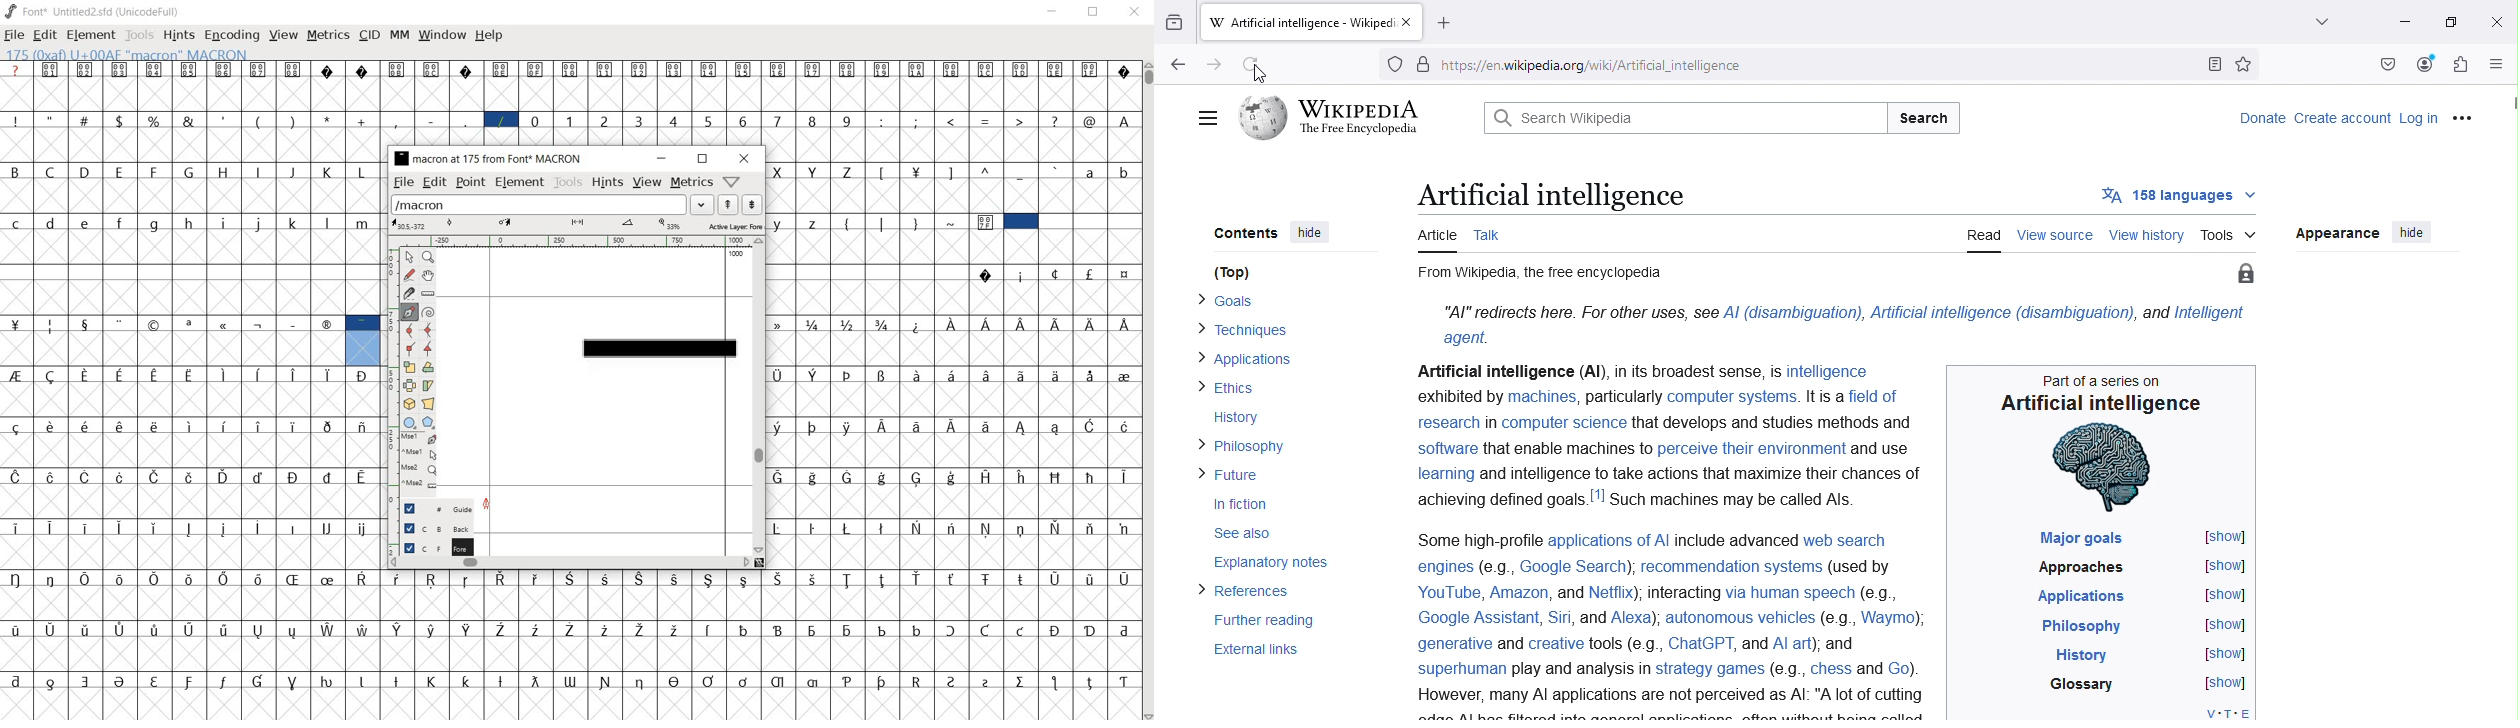  I want to click on Symbol, so click(987, 71).